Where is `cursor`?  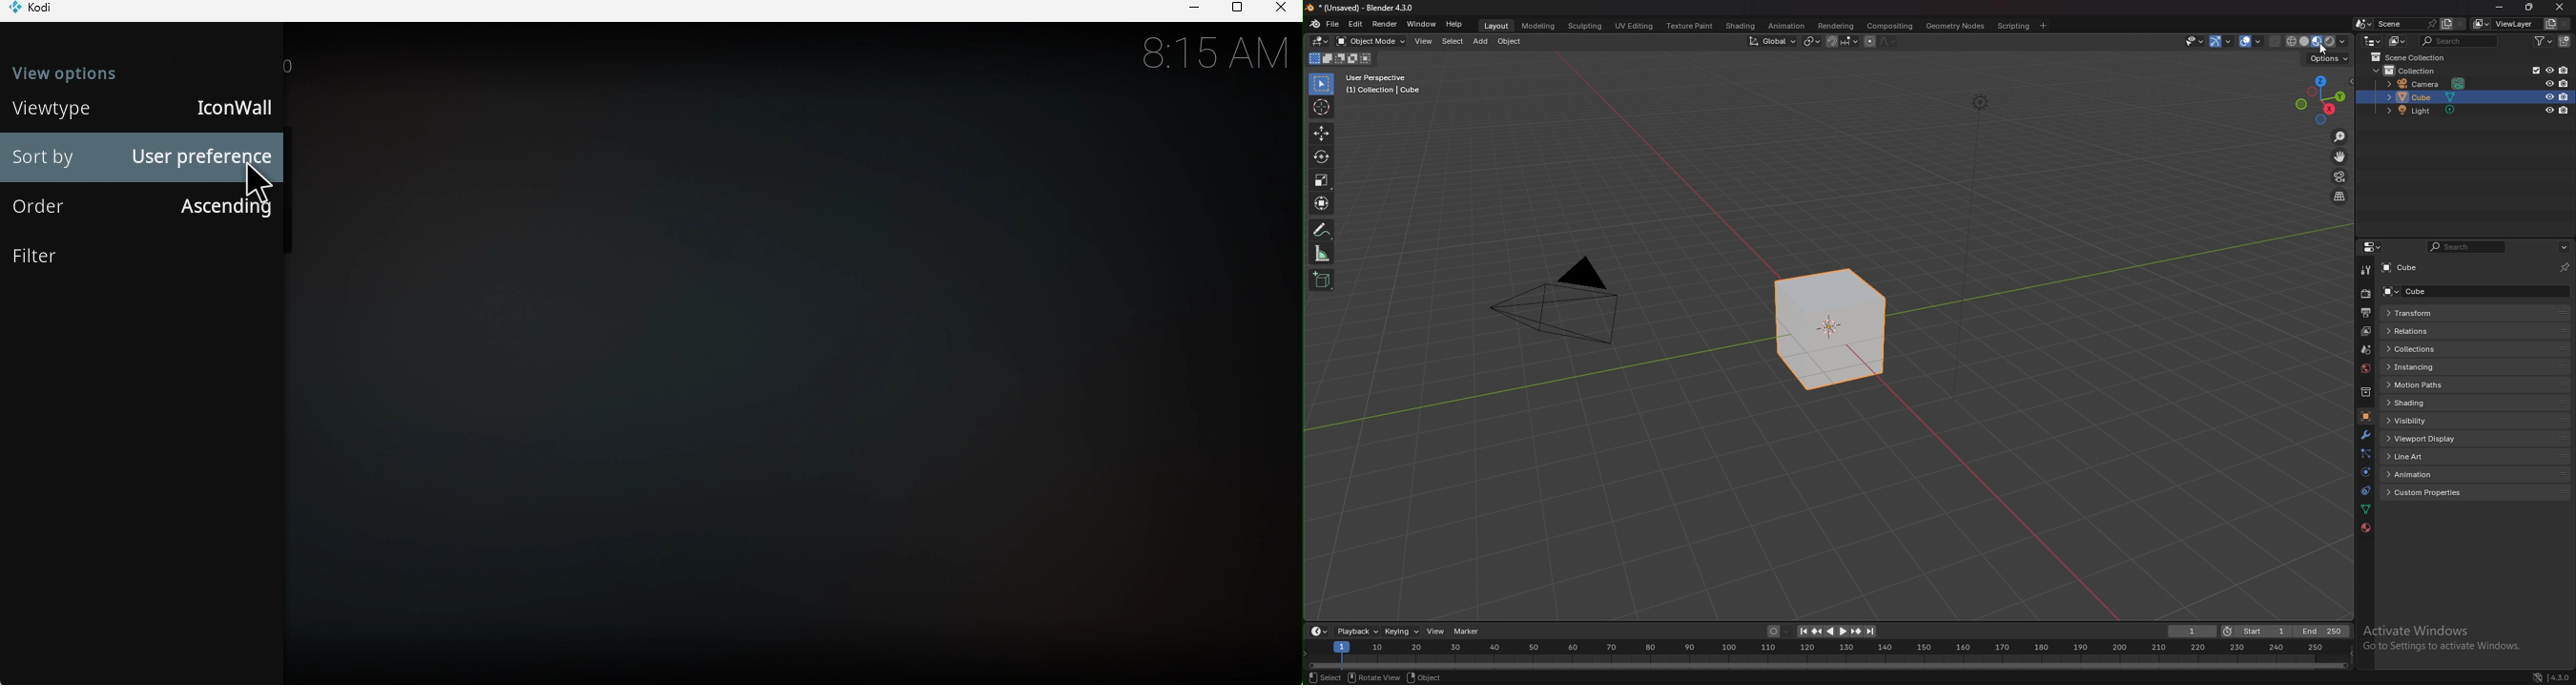 cursor is located at coordinates (261, 183).